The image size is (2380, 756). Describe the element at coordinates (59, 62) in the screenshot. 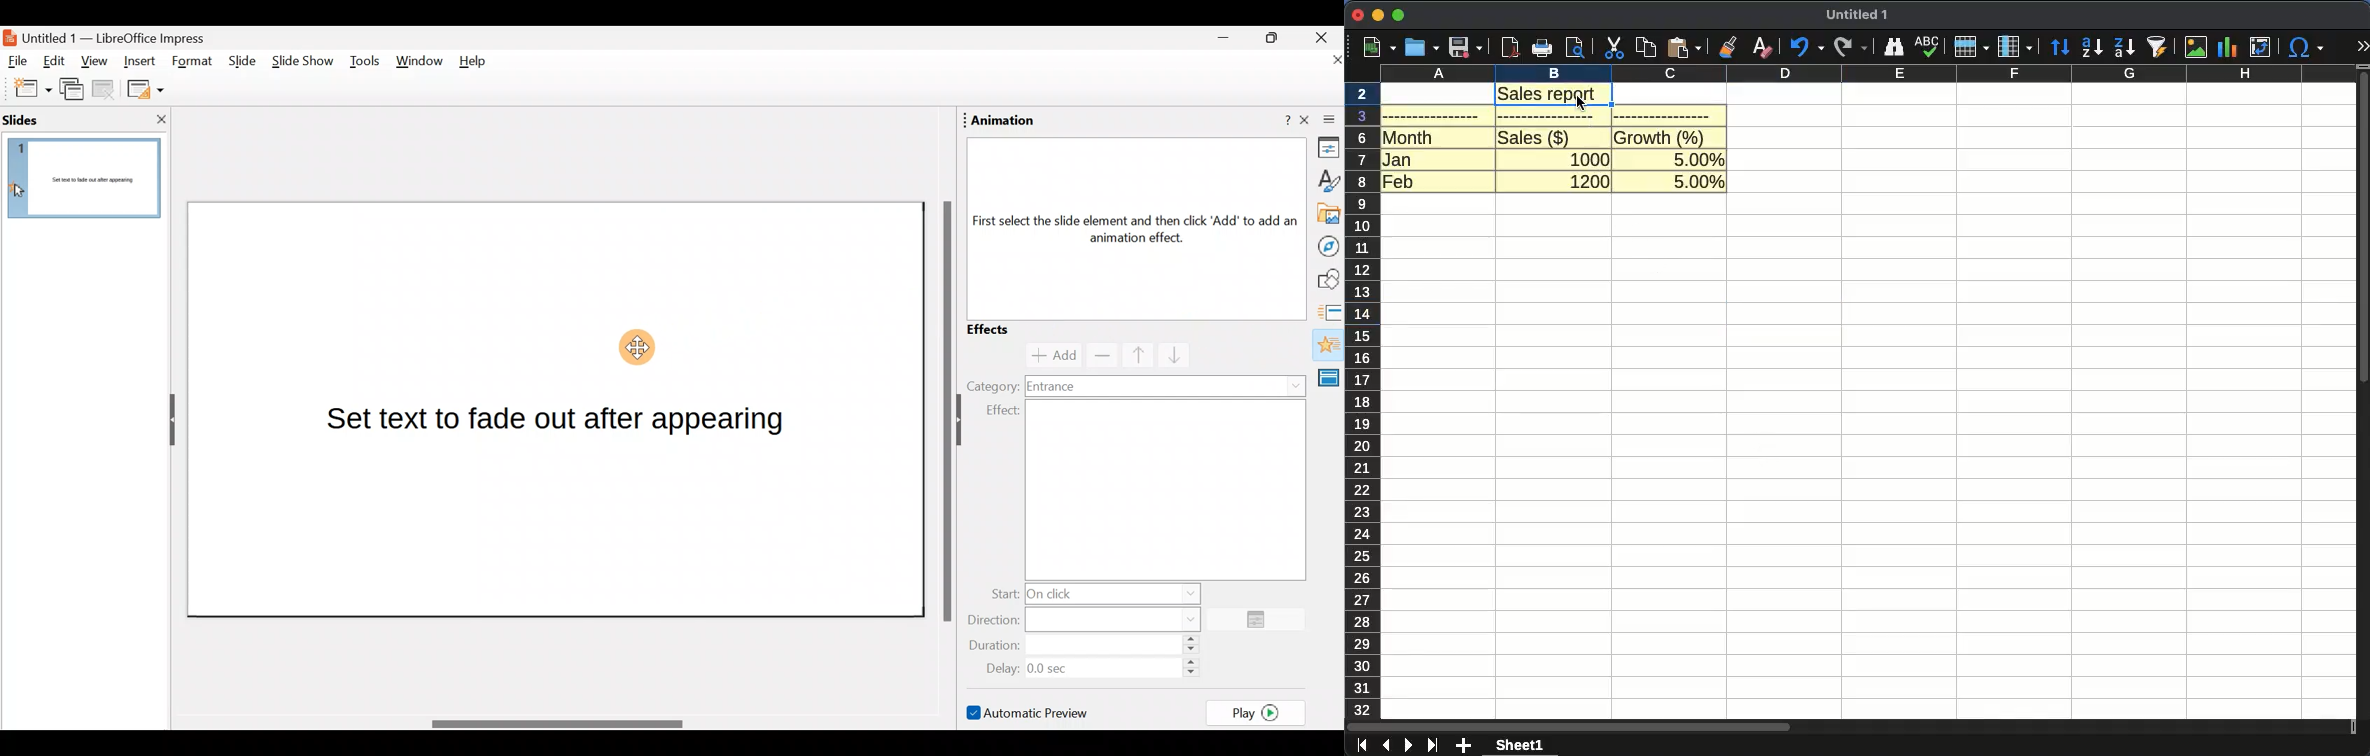

I see `Edit` at that location.